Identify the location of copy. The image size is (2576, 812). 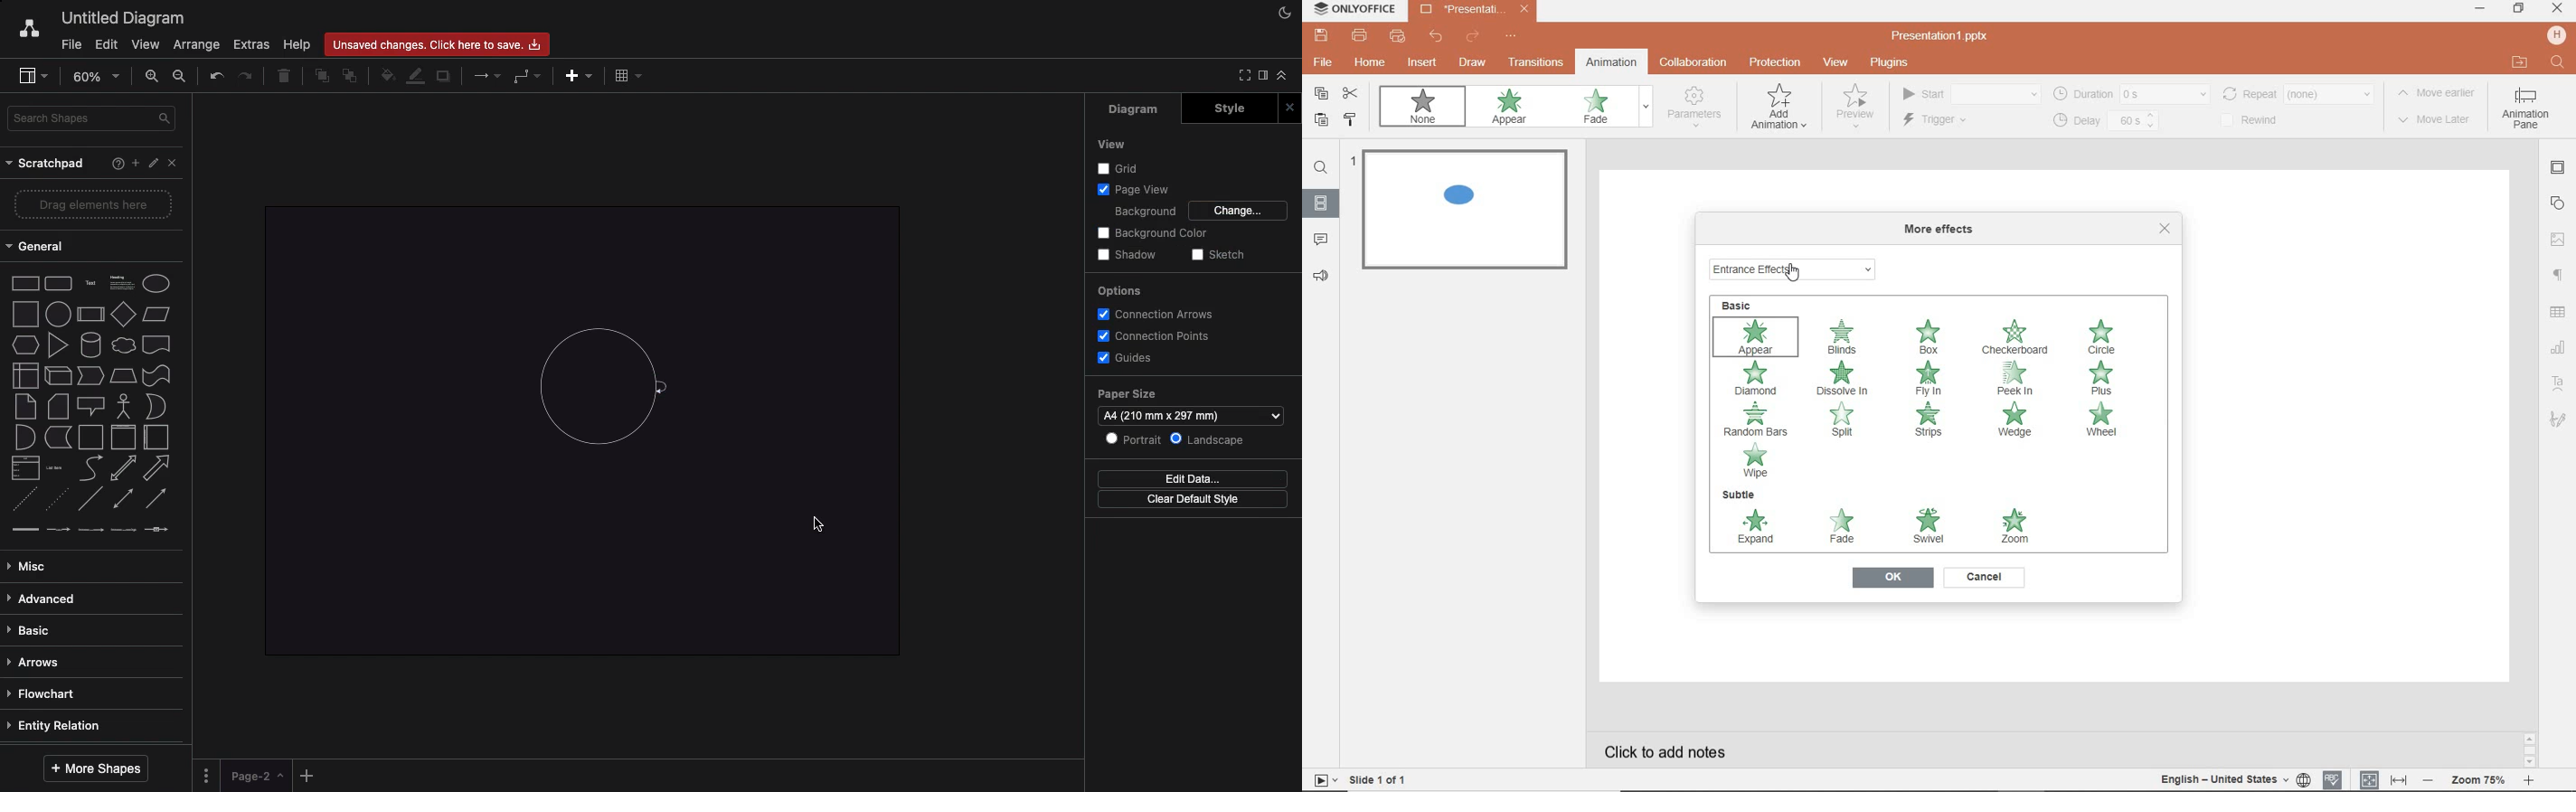
(1322, 93).